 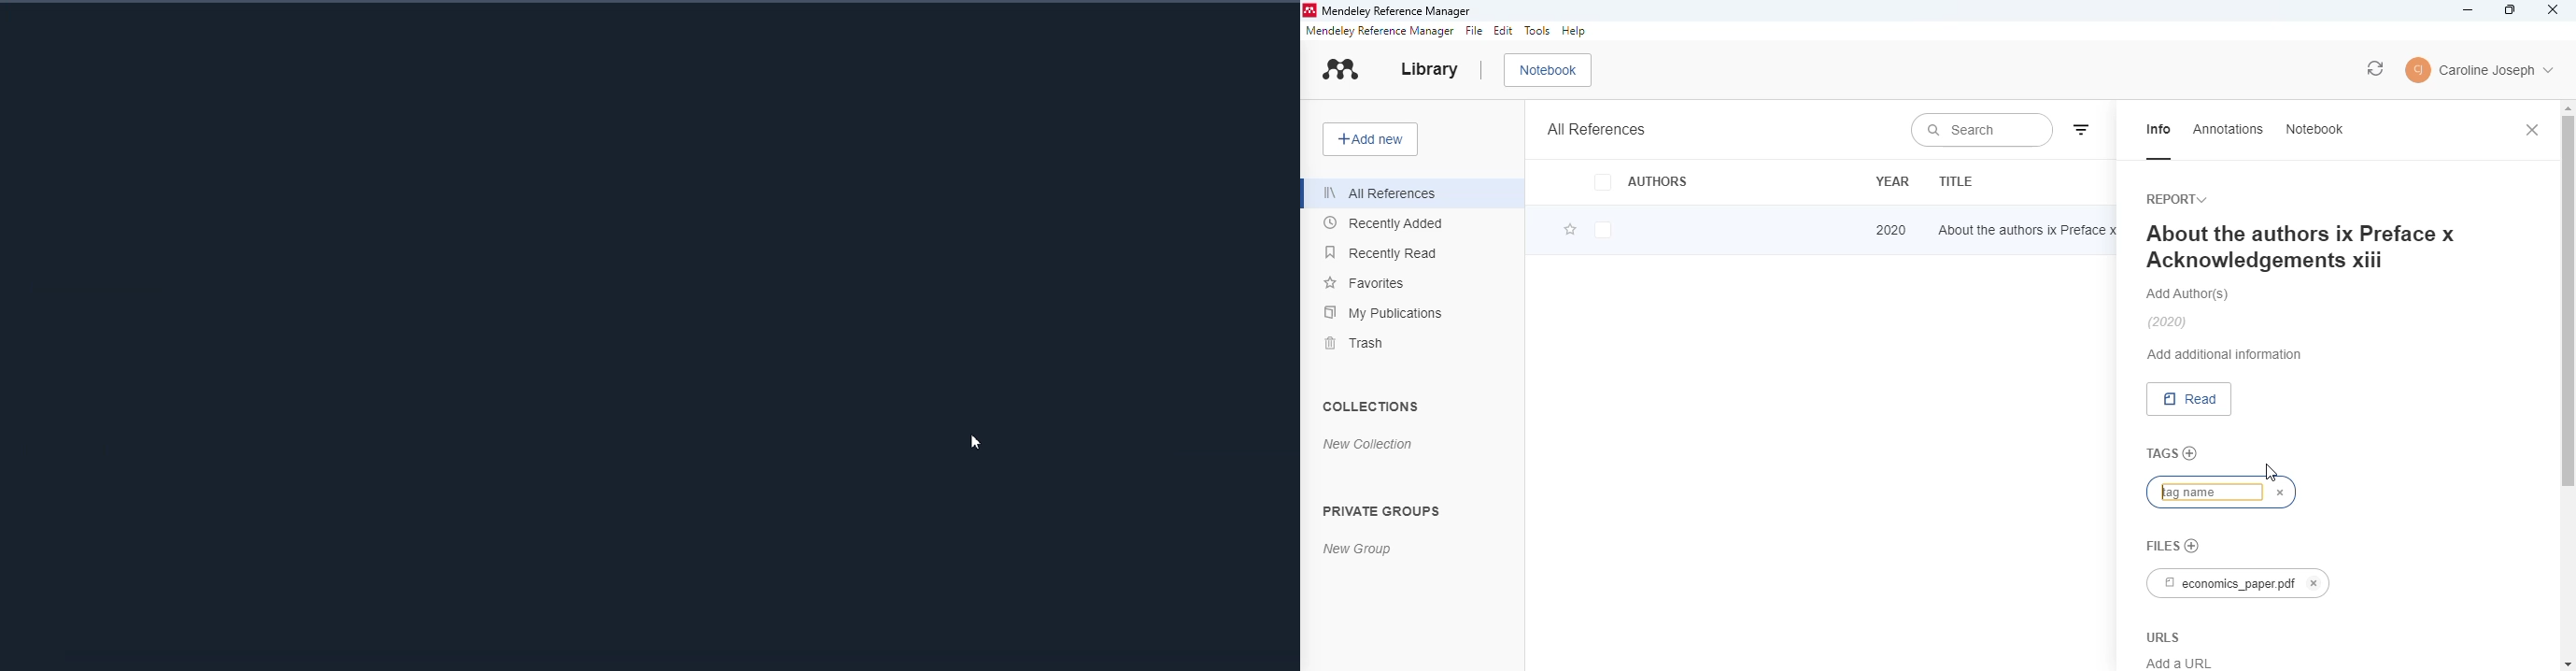 What do you see at coordinates (2553, 9) in the screenshot?
I see `close` at bounding box center [2553, 9].